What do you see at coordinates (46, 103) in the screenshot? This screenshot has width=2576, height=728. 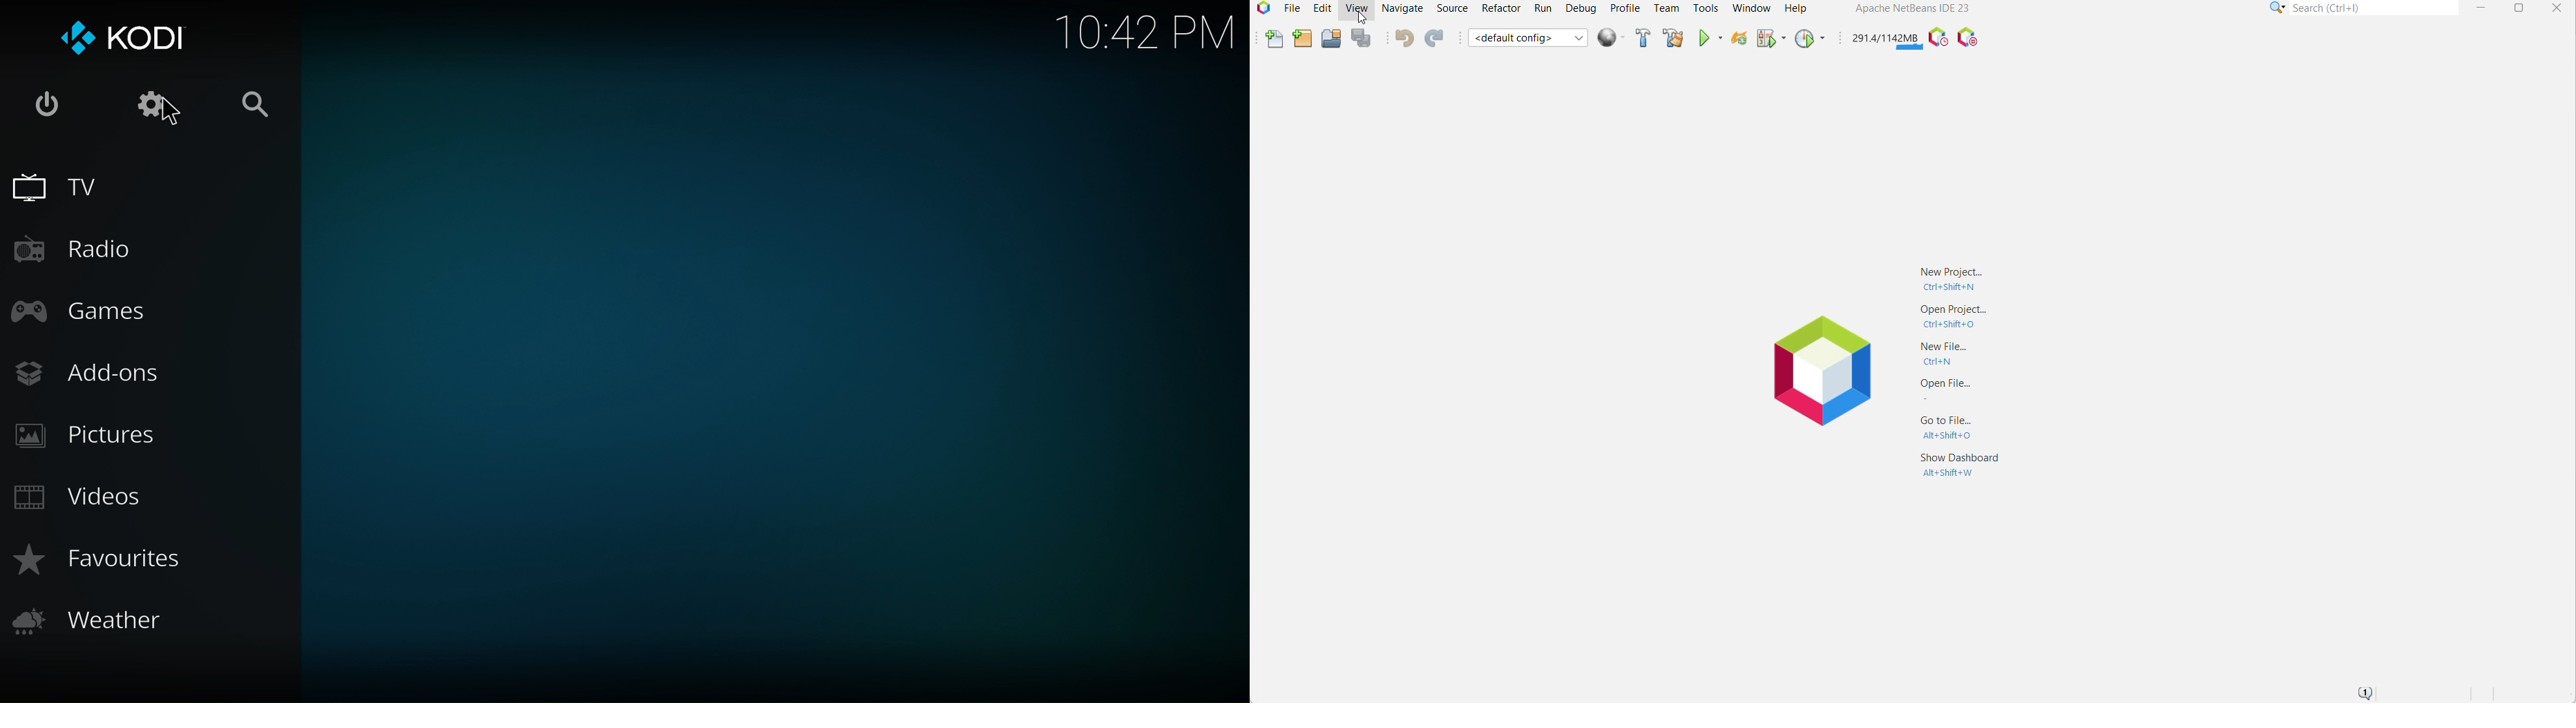 I see `exit` at bounding box center [46, 103].